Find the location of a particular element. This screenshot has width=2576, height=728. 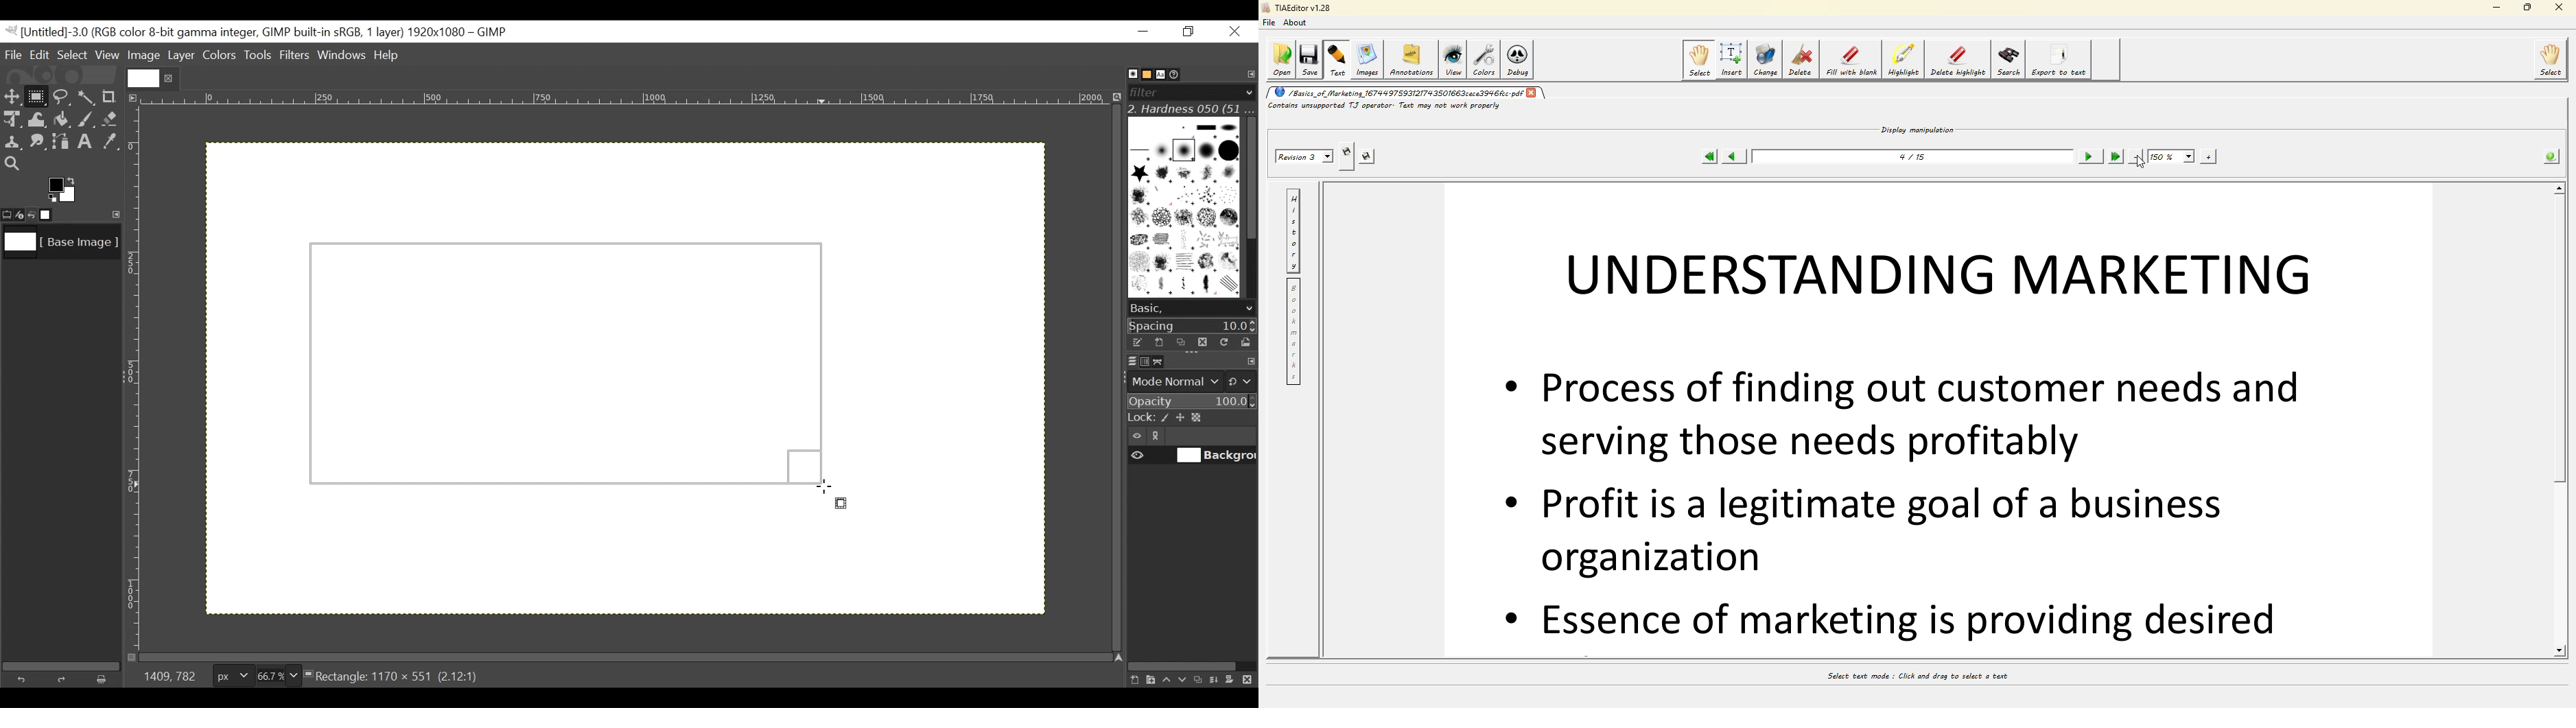

Duplicate brush is located at coordinates (1181, 342).